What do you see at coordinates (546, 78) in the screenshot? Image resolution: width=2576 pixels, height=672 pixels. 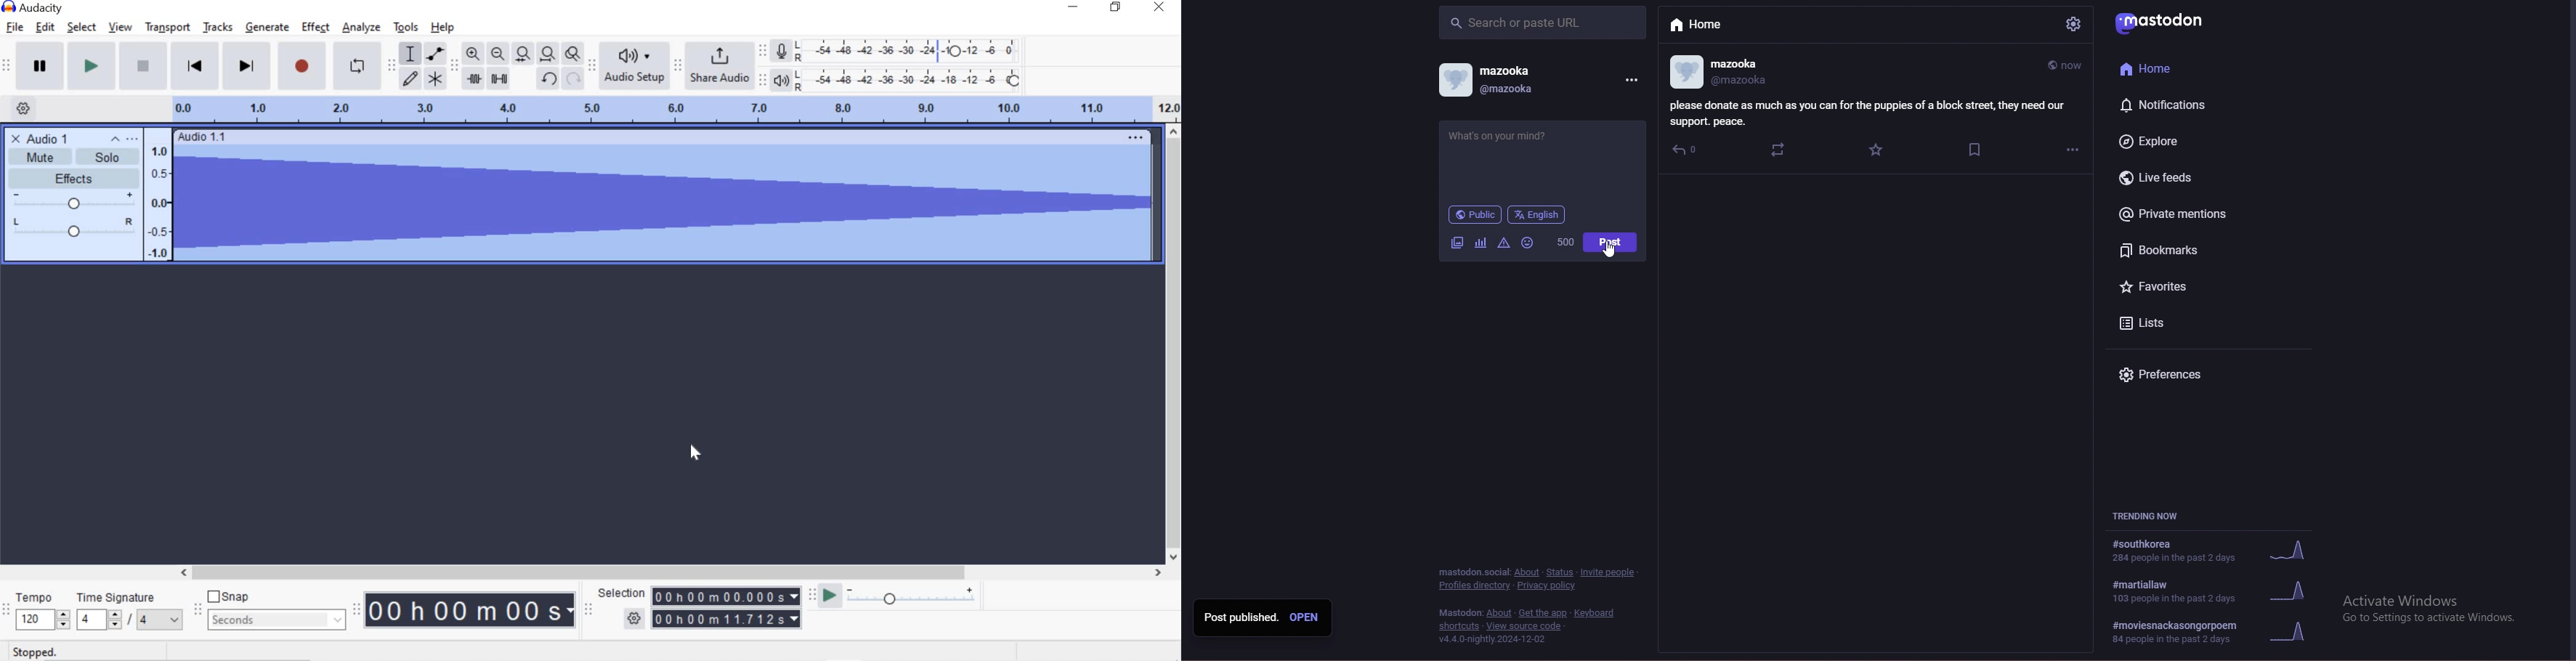 I see `undo` at bounding box center [546, 78].